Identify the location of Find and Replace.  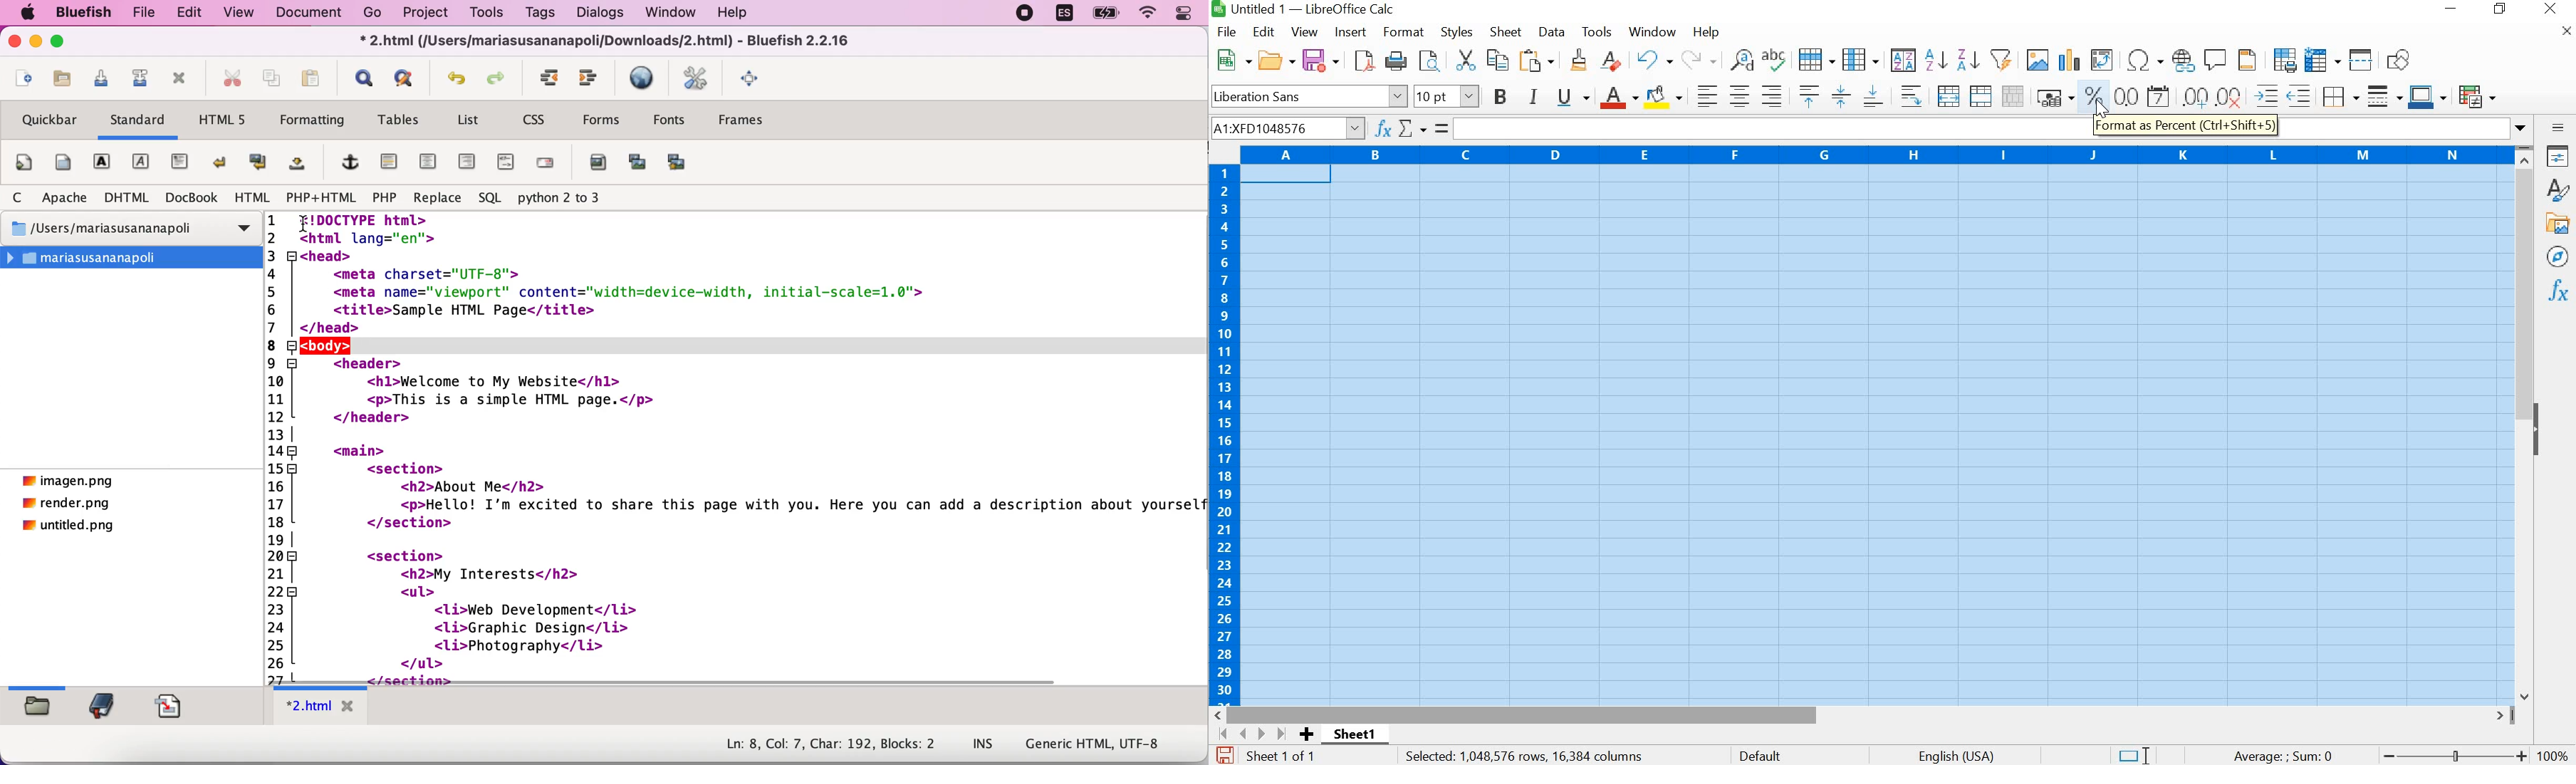
(1742, 60).